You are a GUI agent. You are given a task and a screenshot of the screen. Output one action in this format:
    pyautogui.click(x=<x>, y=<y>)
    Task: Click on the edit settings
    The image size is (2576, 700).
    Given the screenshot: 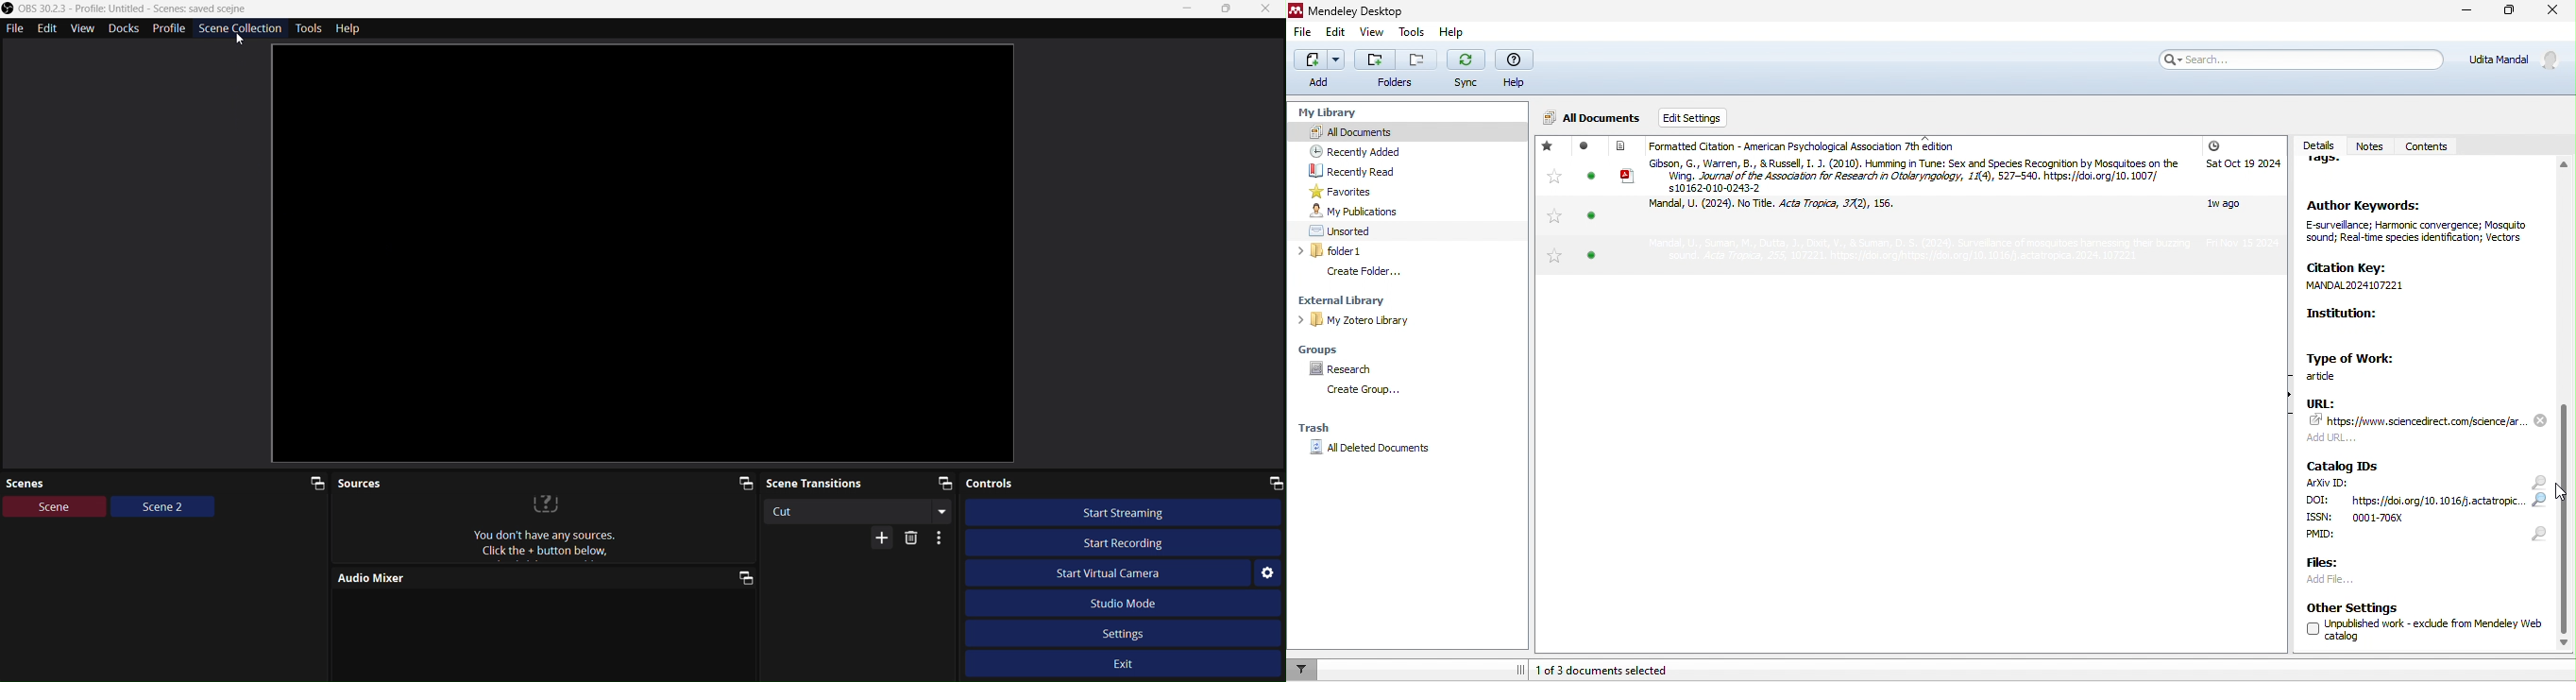 What is the action you would take?
    pyautogui.click(x=1712, y=118)
    